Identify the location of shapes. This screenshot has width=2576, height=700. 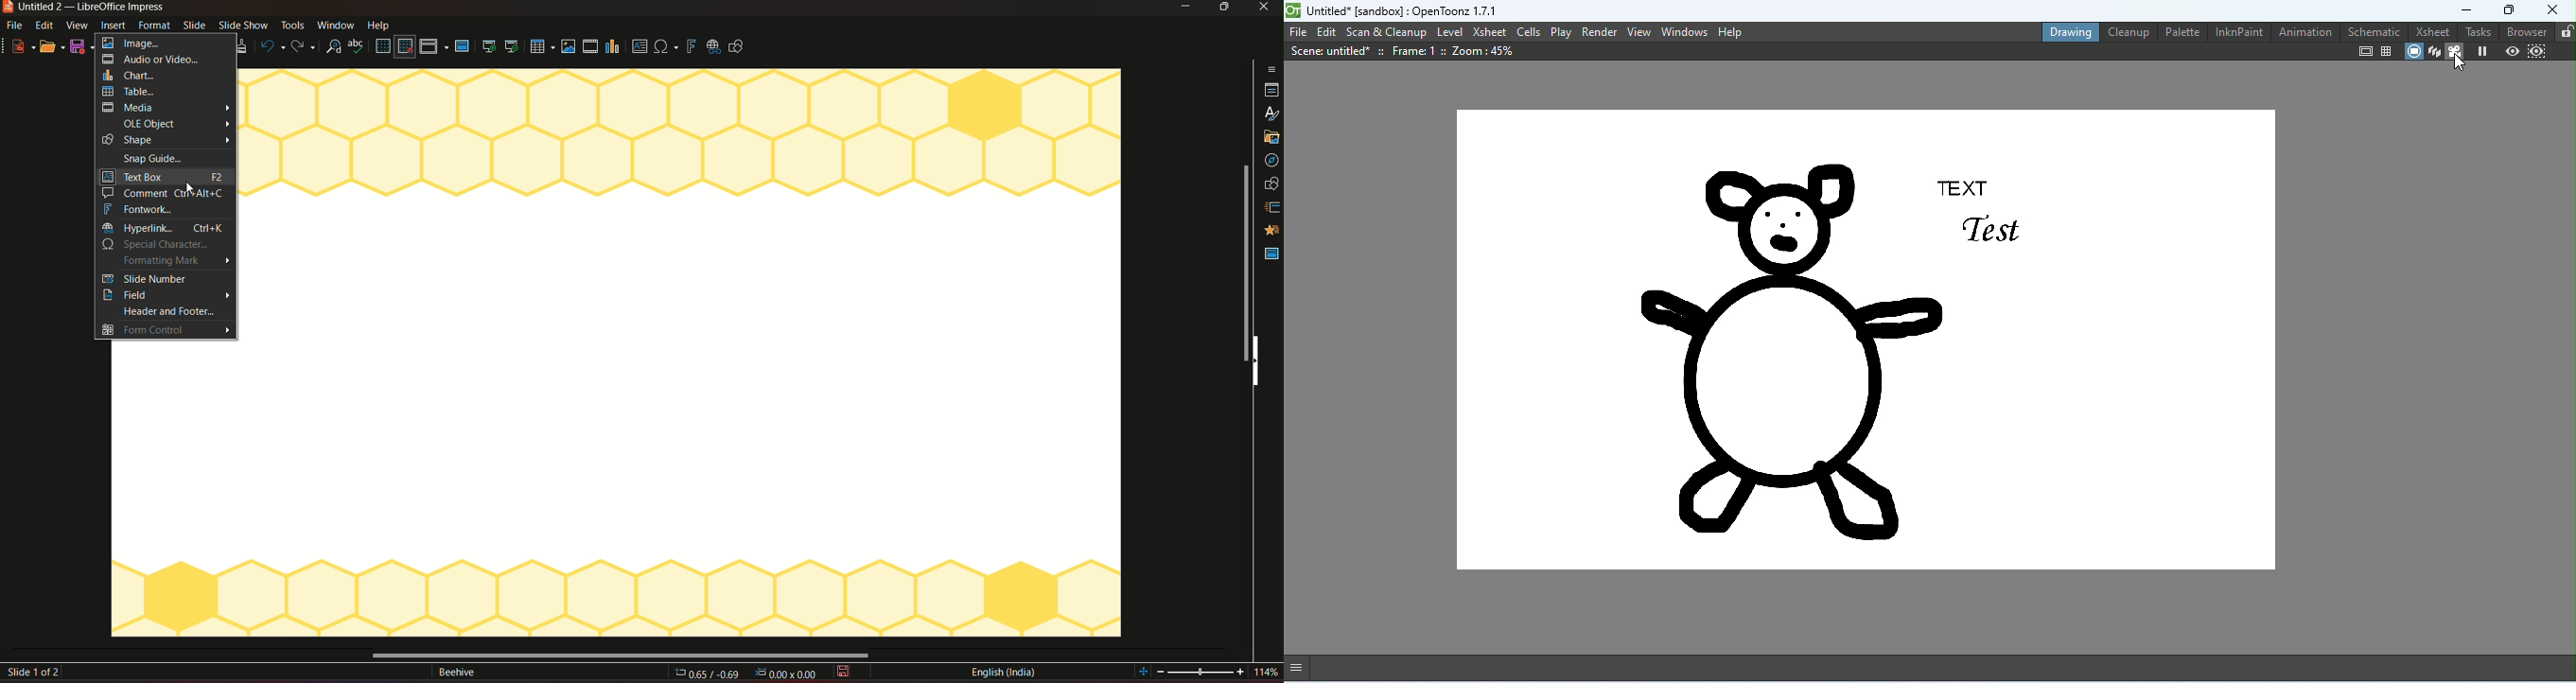
(1274, 183).